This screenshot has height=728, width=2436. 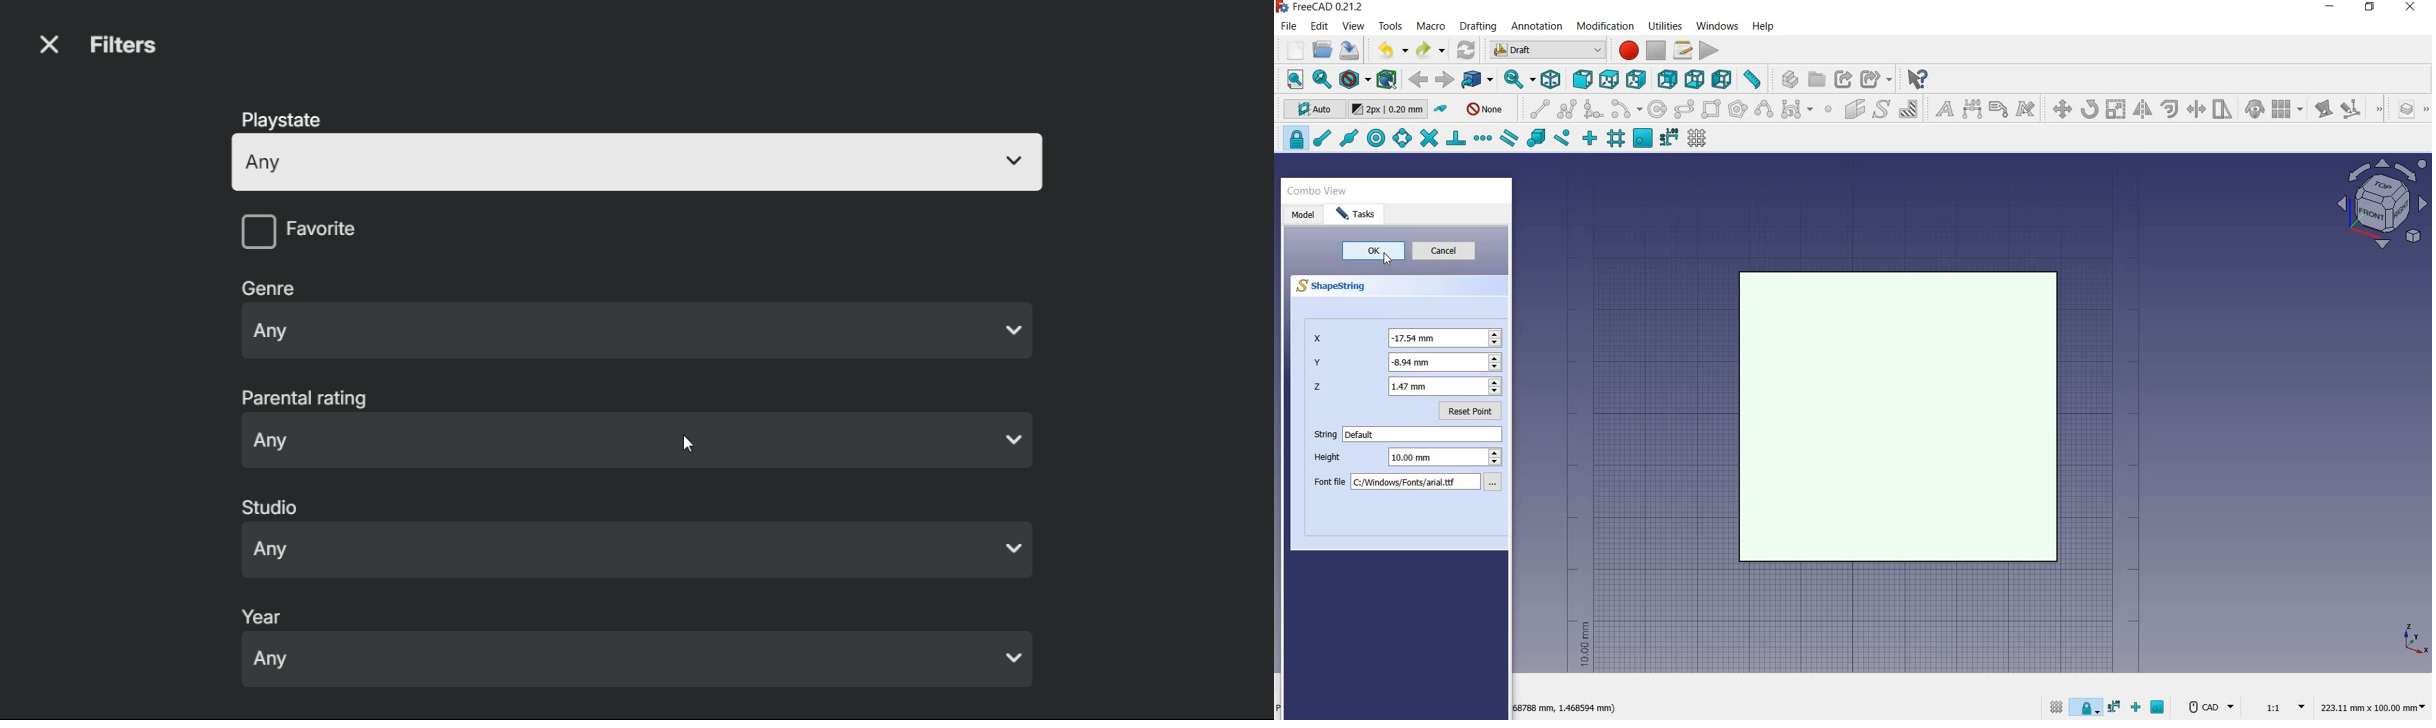 What do you see at coordinates (1516, 80) in the screenshot?
I see `sync view` at bounding box center [1516, 80].